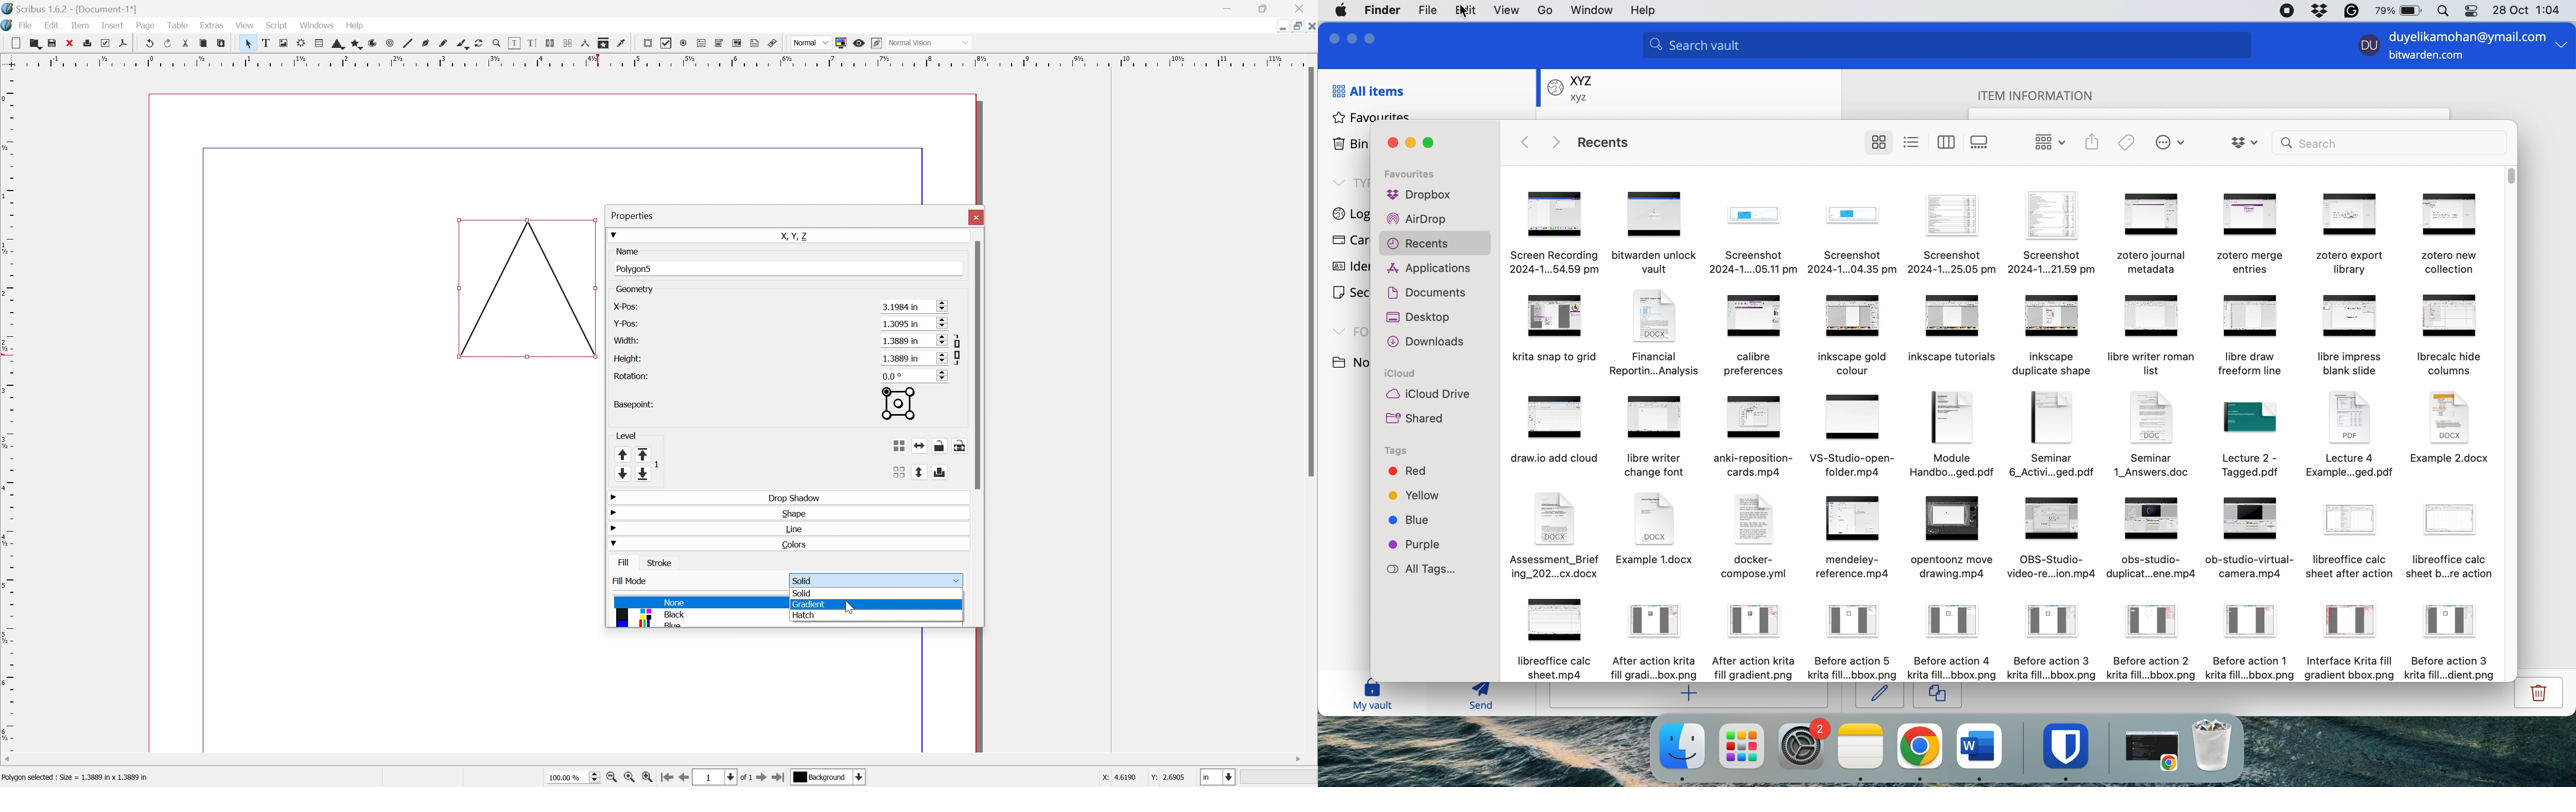 This screenshot has width=2576, height=812. Describe the element at coordinates (113, 25) in the screenshot. I see `Insert` at that location.